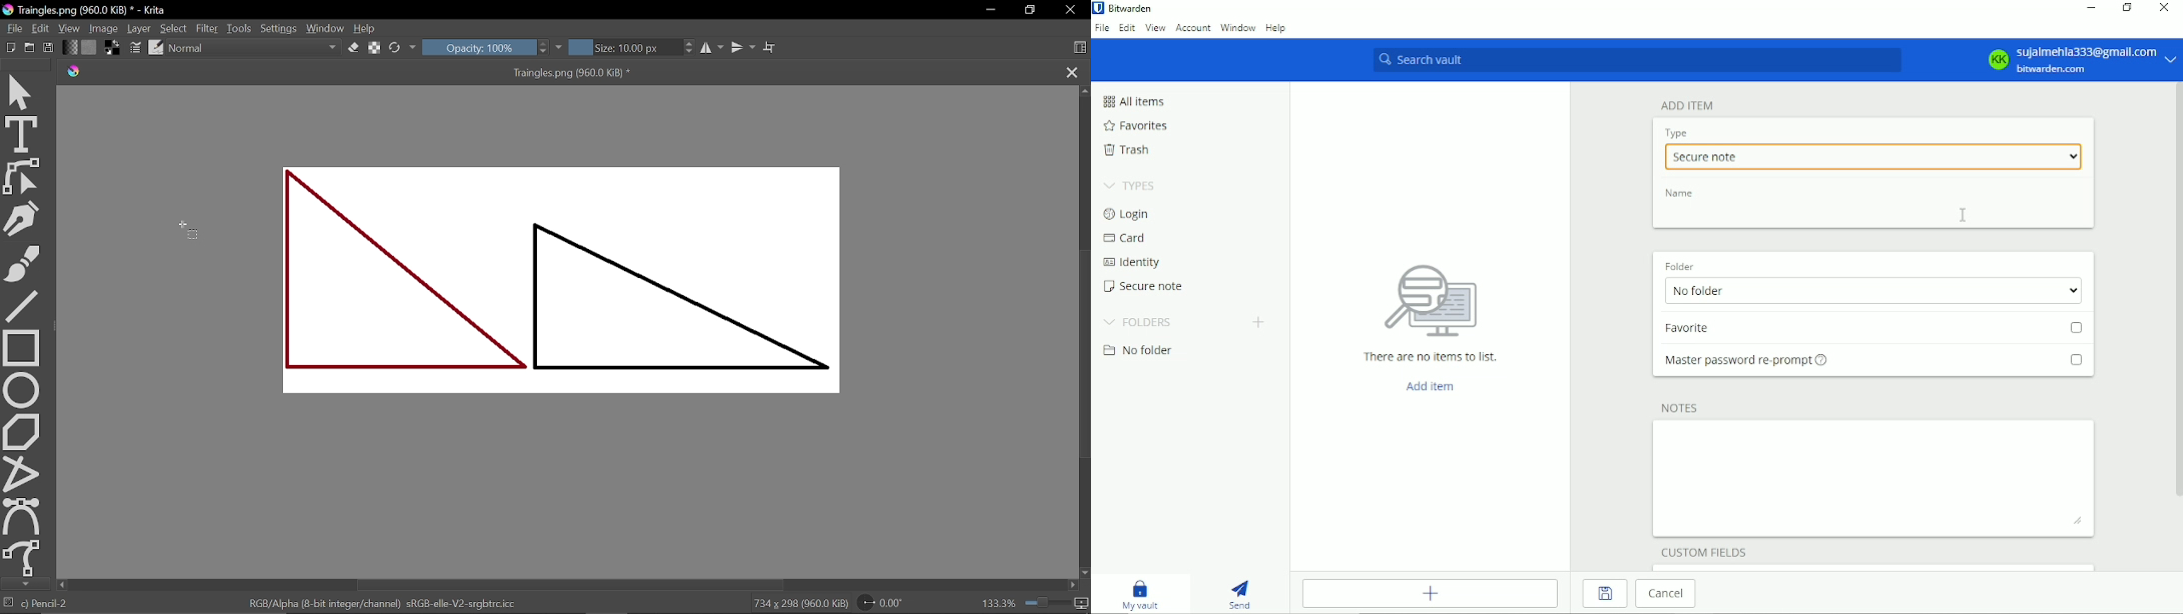 This screenshot has height=616, width=2184. I want to click on Secure note, so click(1145, 286).